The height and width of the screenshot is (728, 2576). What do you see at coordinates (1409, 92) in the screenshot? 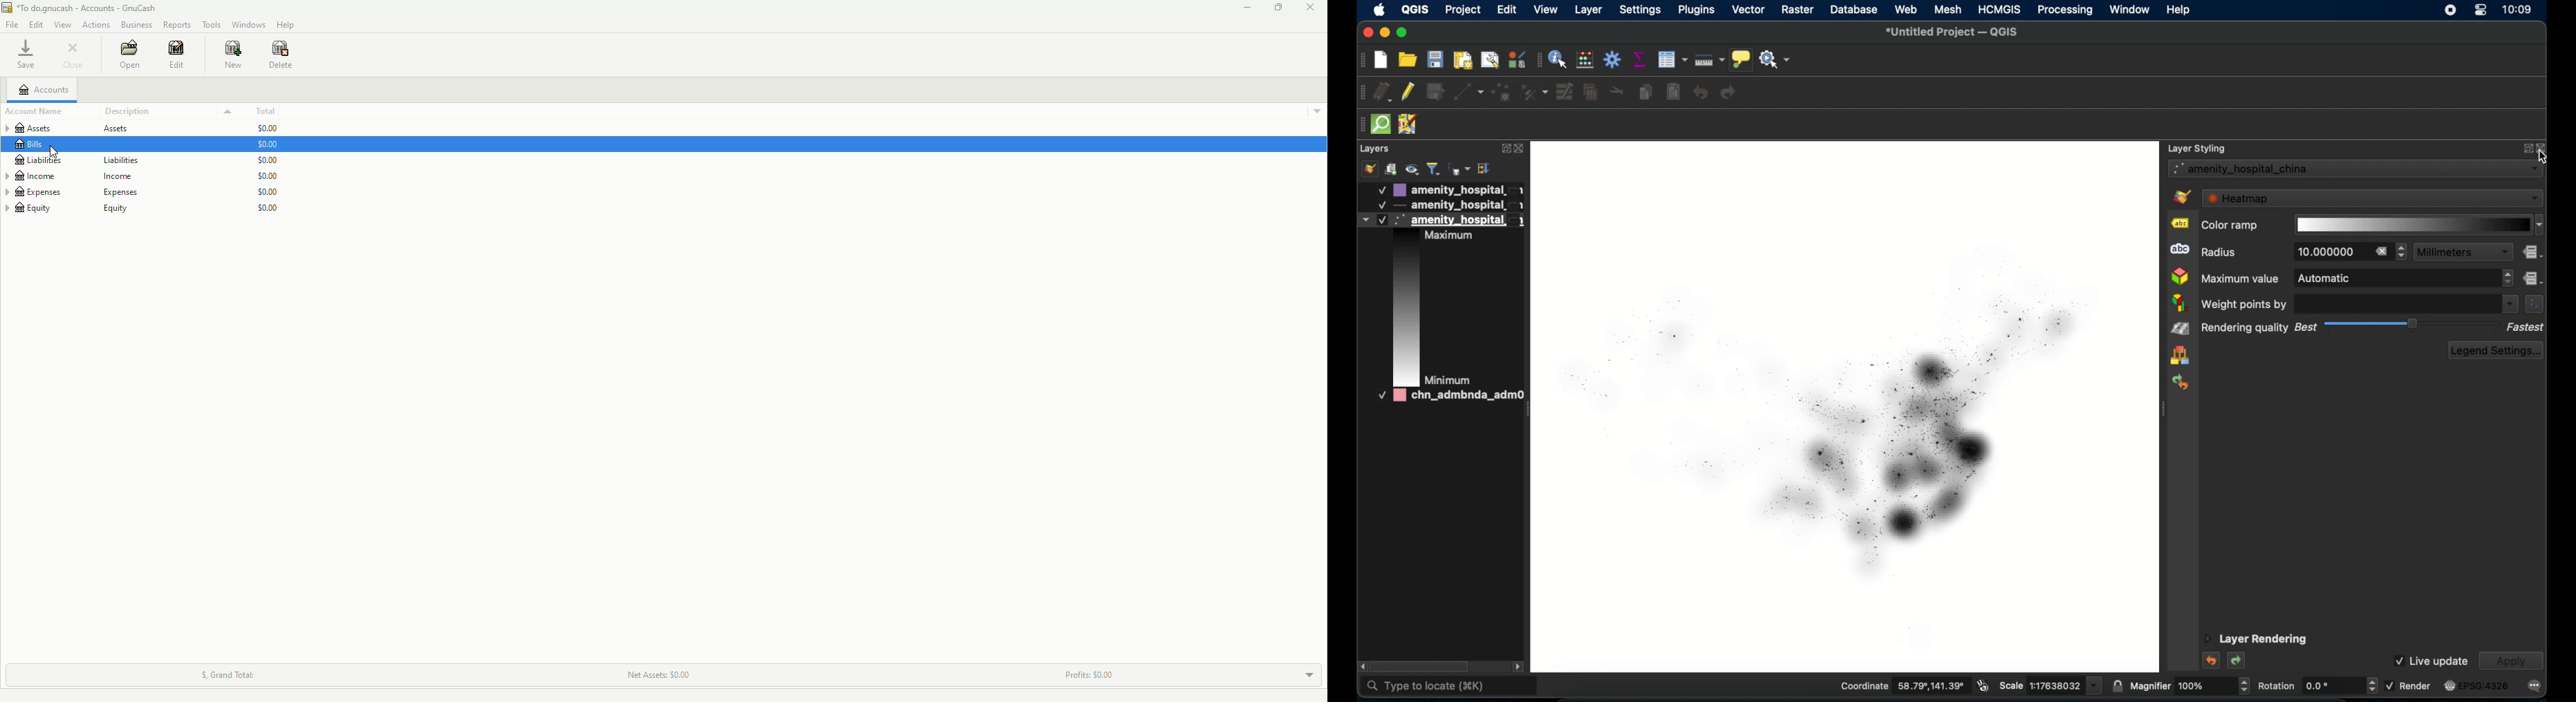
I see `toggle editing` at bounding box center [1409, 92].